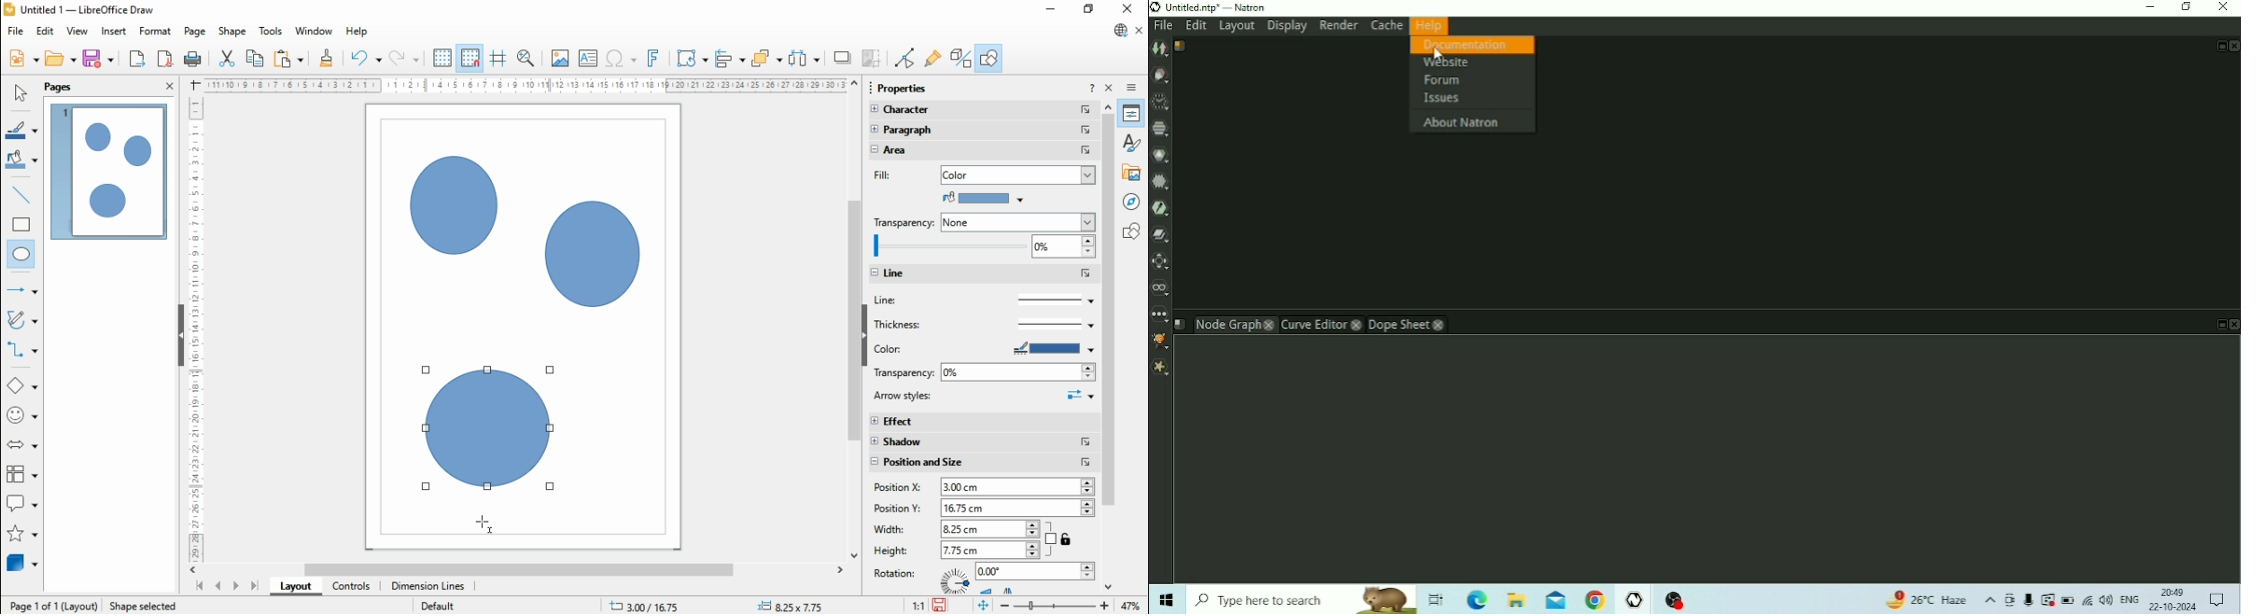 The image size is (2268, 616). What do you see at coordinates (882, 176) in the screenshot?
I see `fill color` at bounding box center [882, 176].